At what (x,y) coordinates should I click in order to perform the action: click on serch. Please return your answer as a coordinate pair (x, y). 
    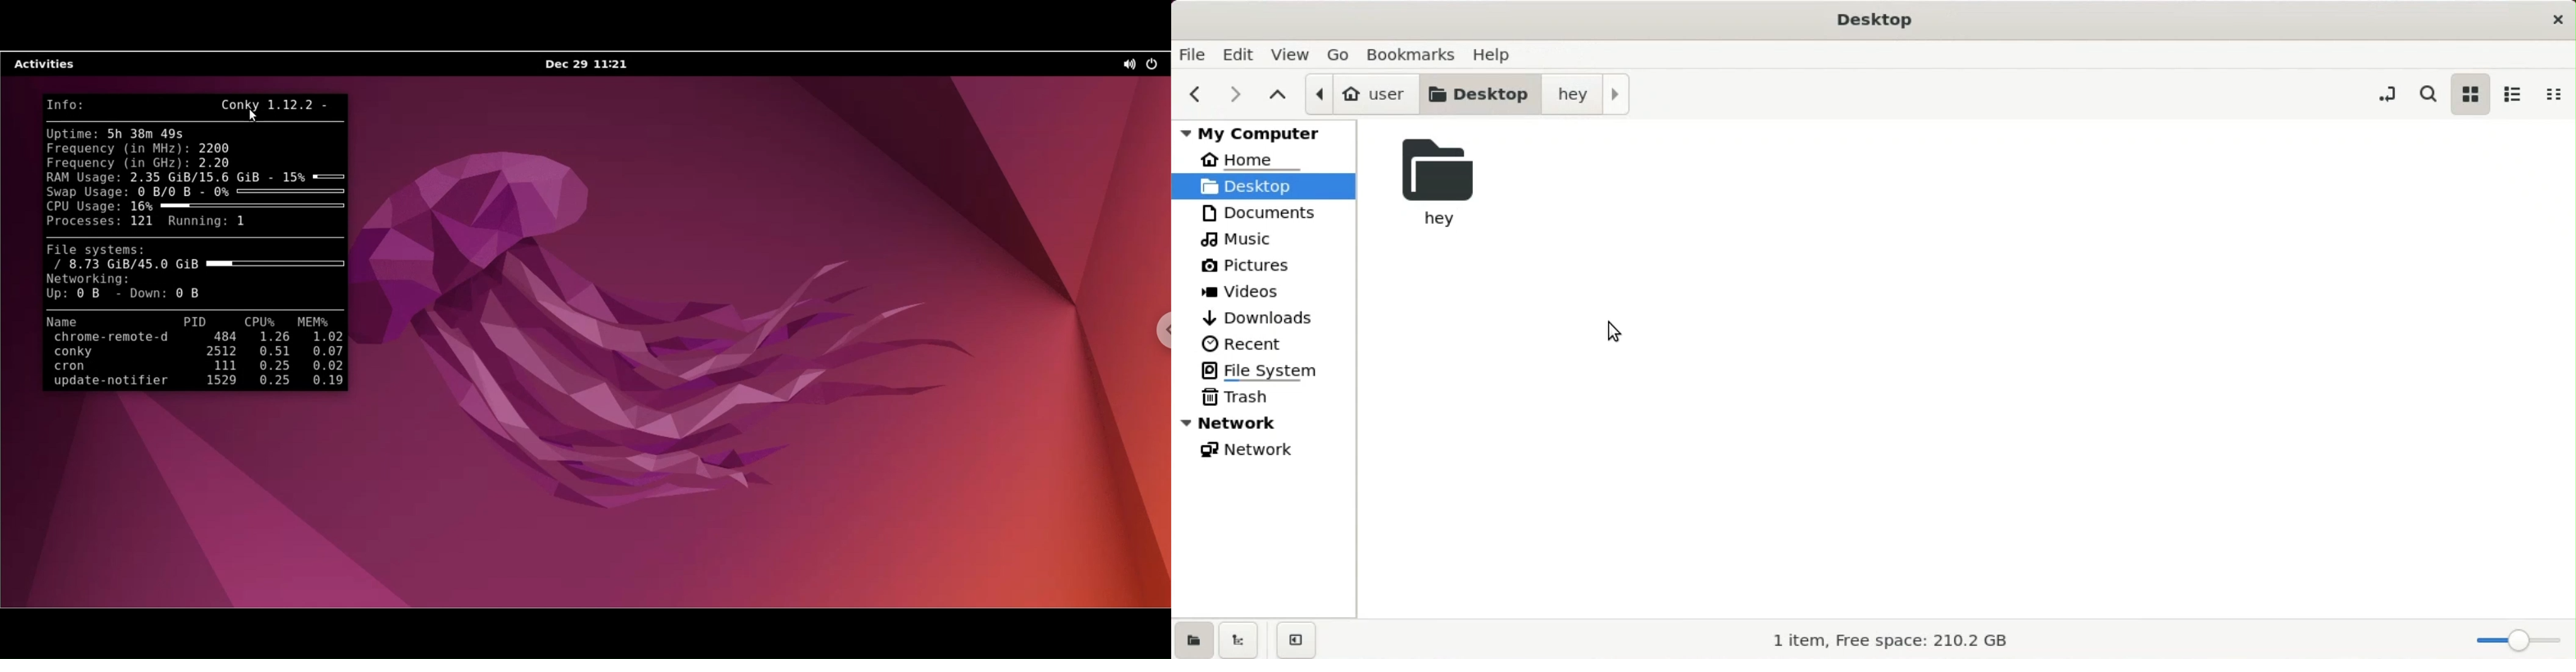
    Looking at the image, I should click on (2430, 93).